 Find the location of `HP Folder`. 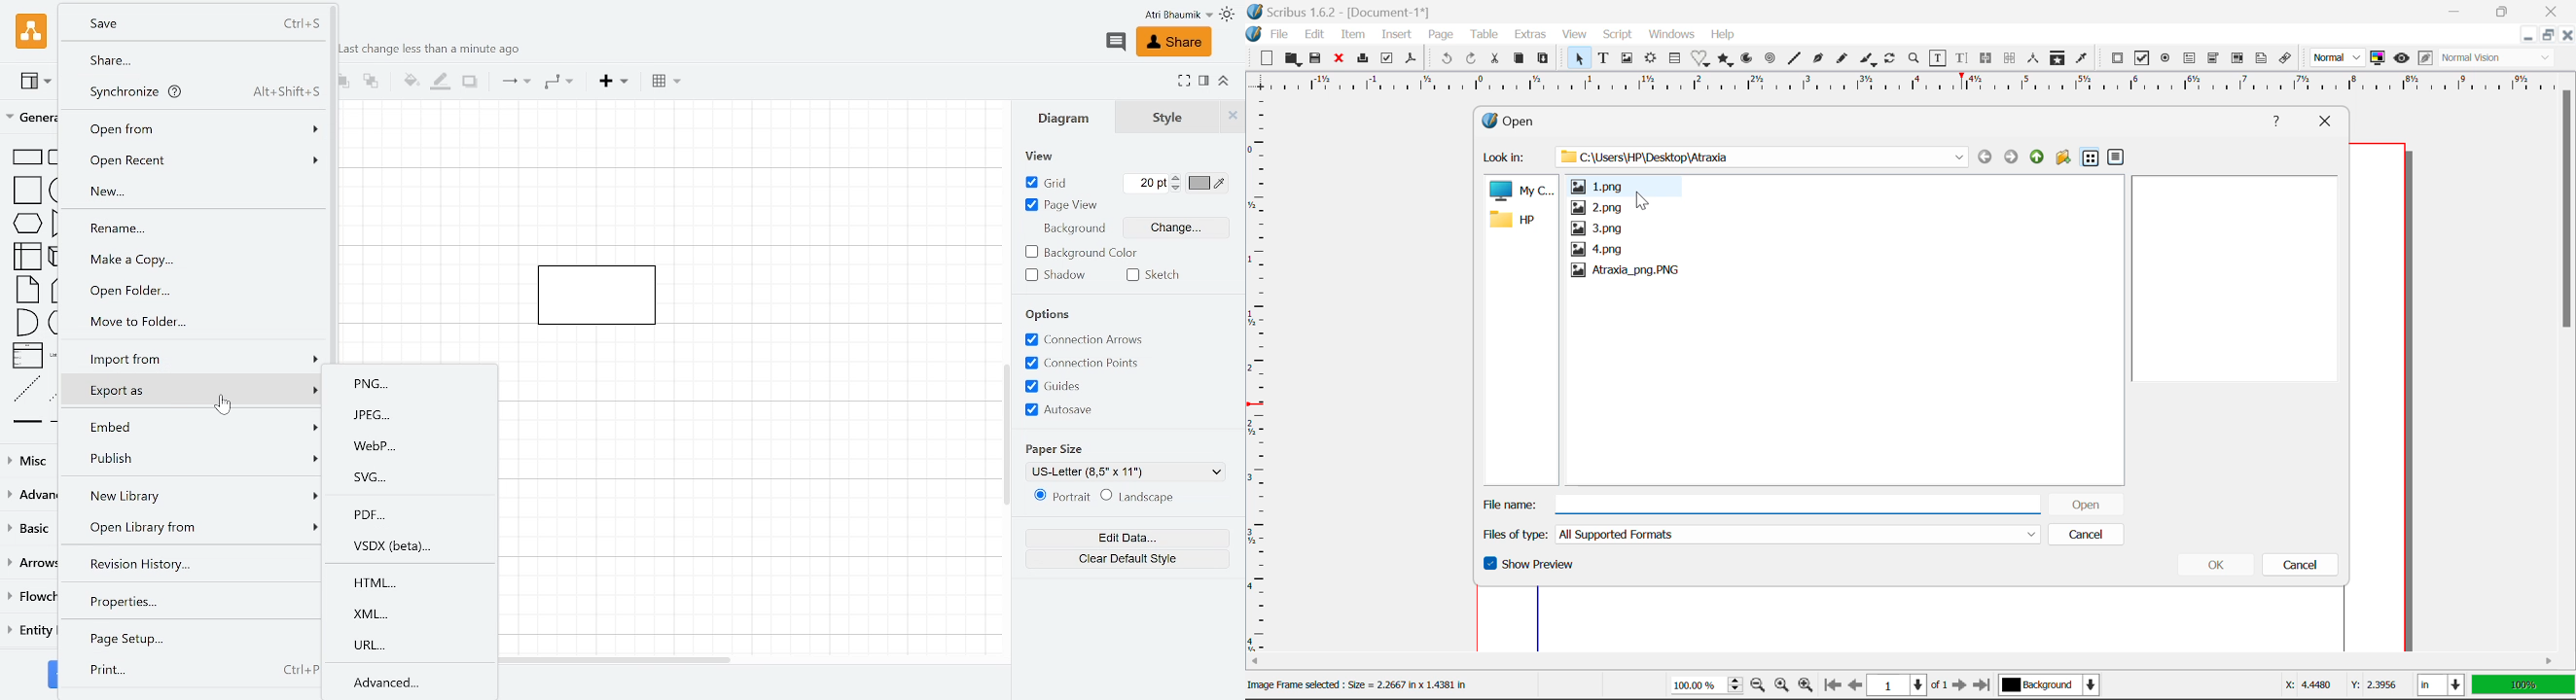

HP Folder is located at coordinates (1519, 221).